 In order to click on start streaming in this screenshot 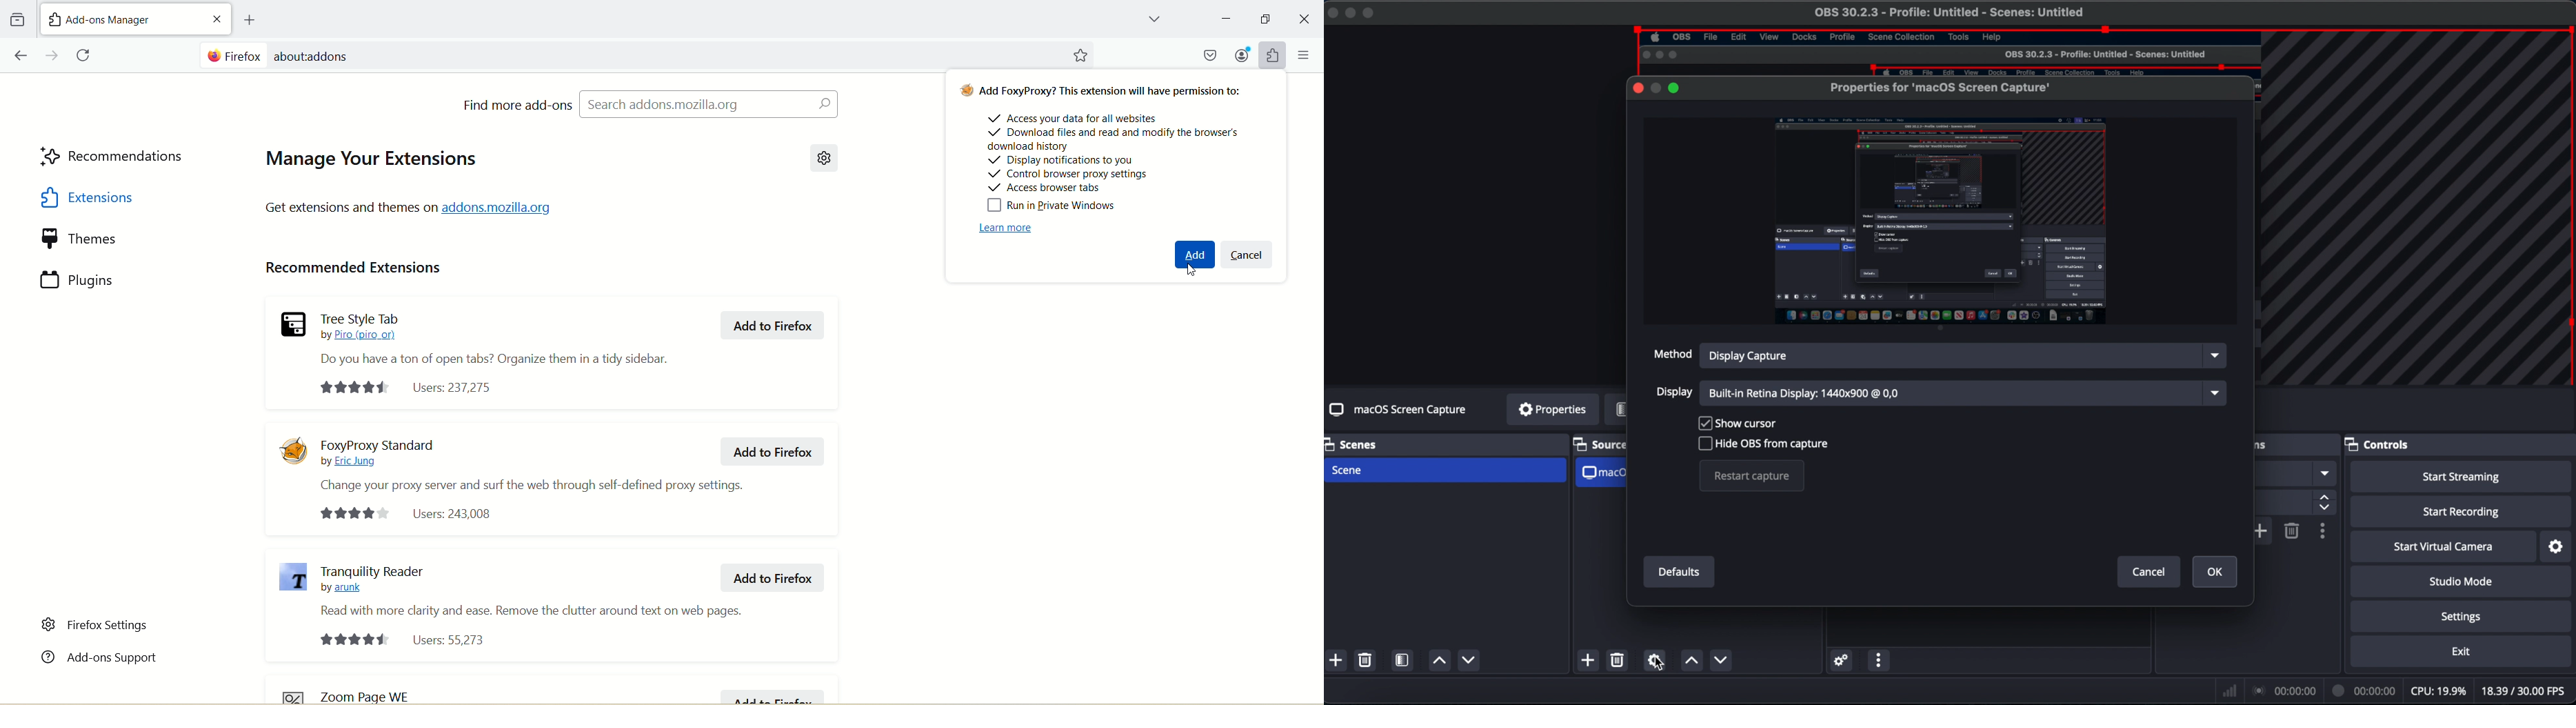, I will do `click(2462, 477)`.